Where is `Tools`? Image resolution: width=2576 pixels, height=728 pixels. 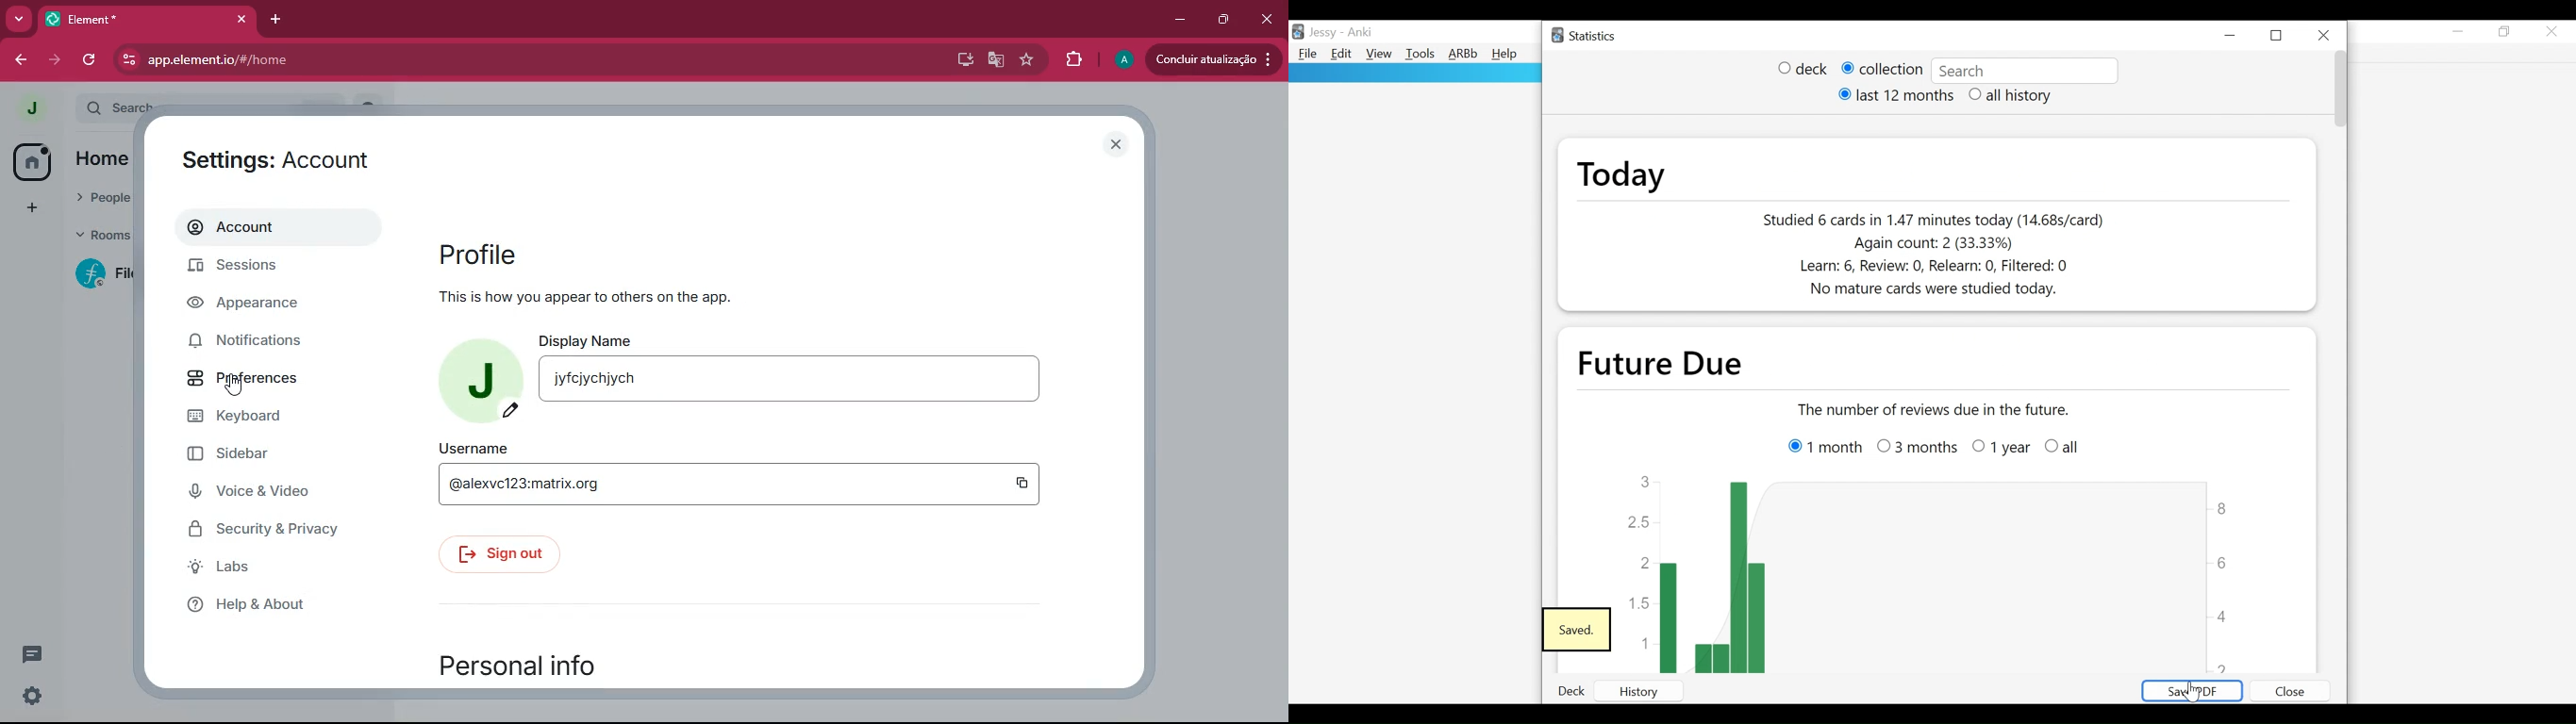 Tools is located at coordinates (1420, 55).